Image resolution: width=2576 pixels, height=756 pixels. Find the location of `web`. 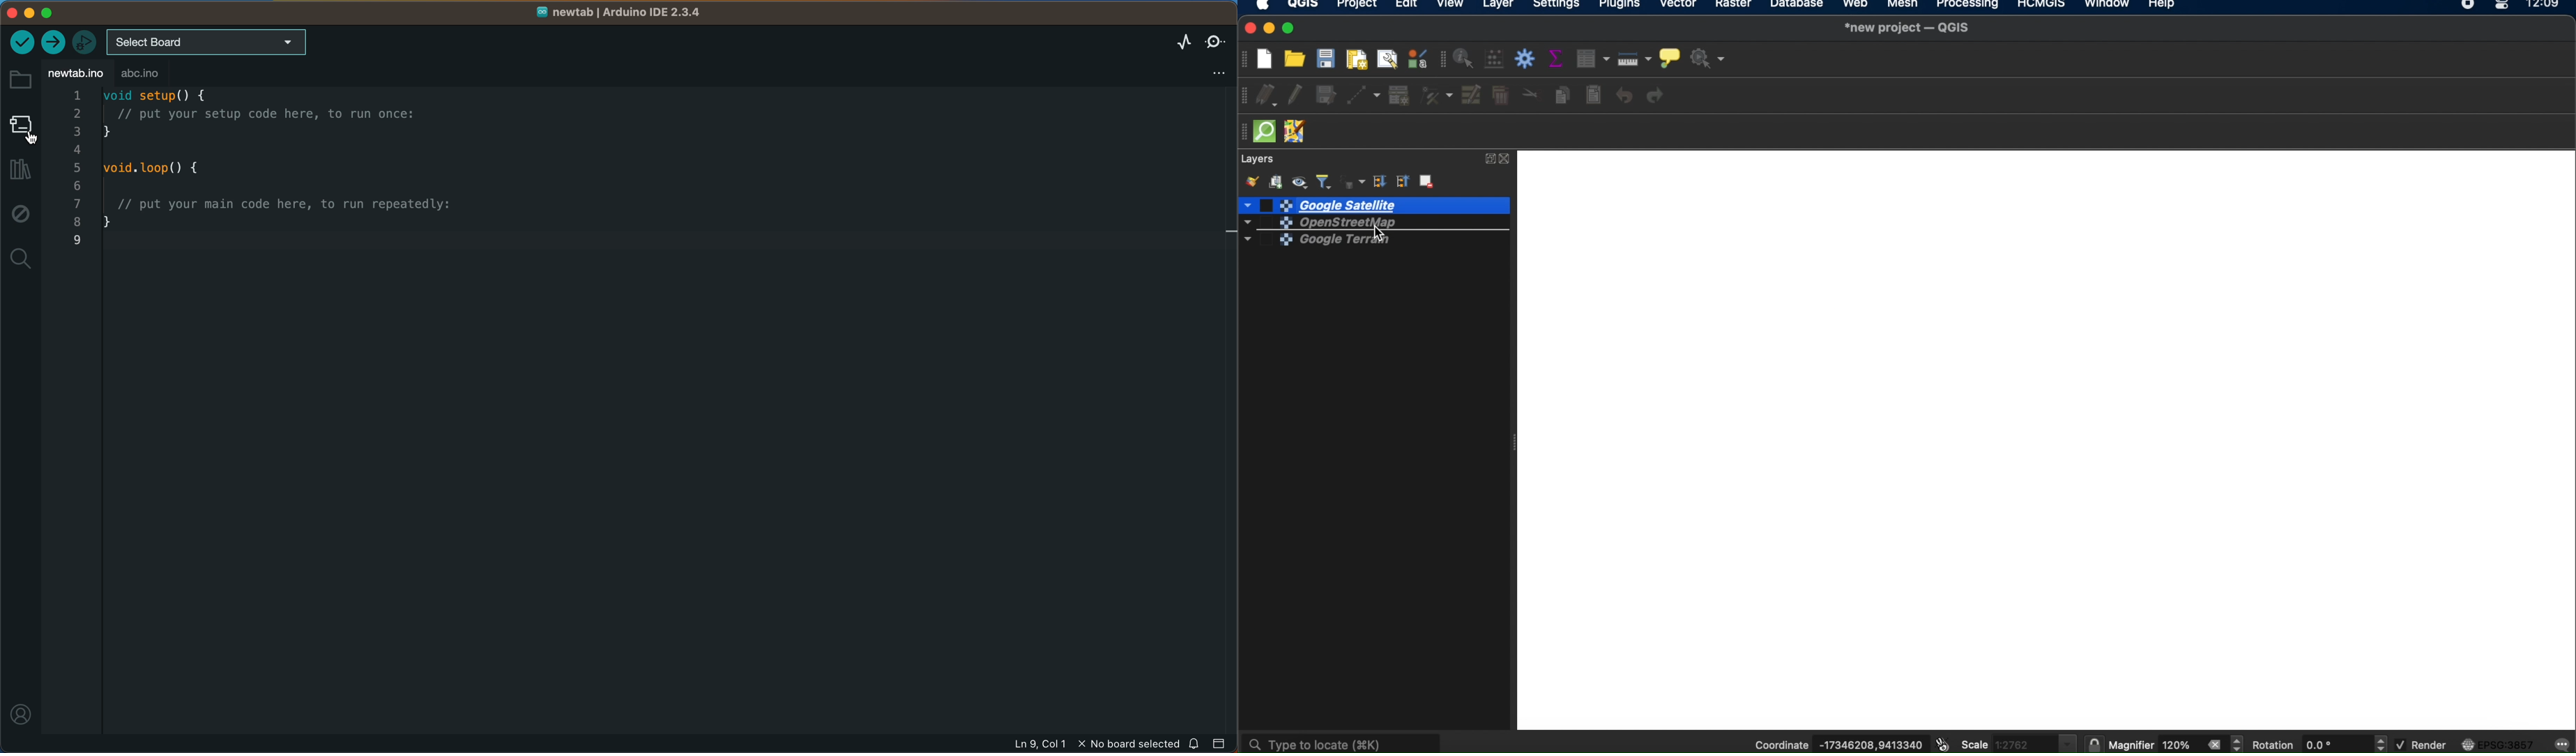

web is located at coordinates (1856, 6).